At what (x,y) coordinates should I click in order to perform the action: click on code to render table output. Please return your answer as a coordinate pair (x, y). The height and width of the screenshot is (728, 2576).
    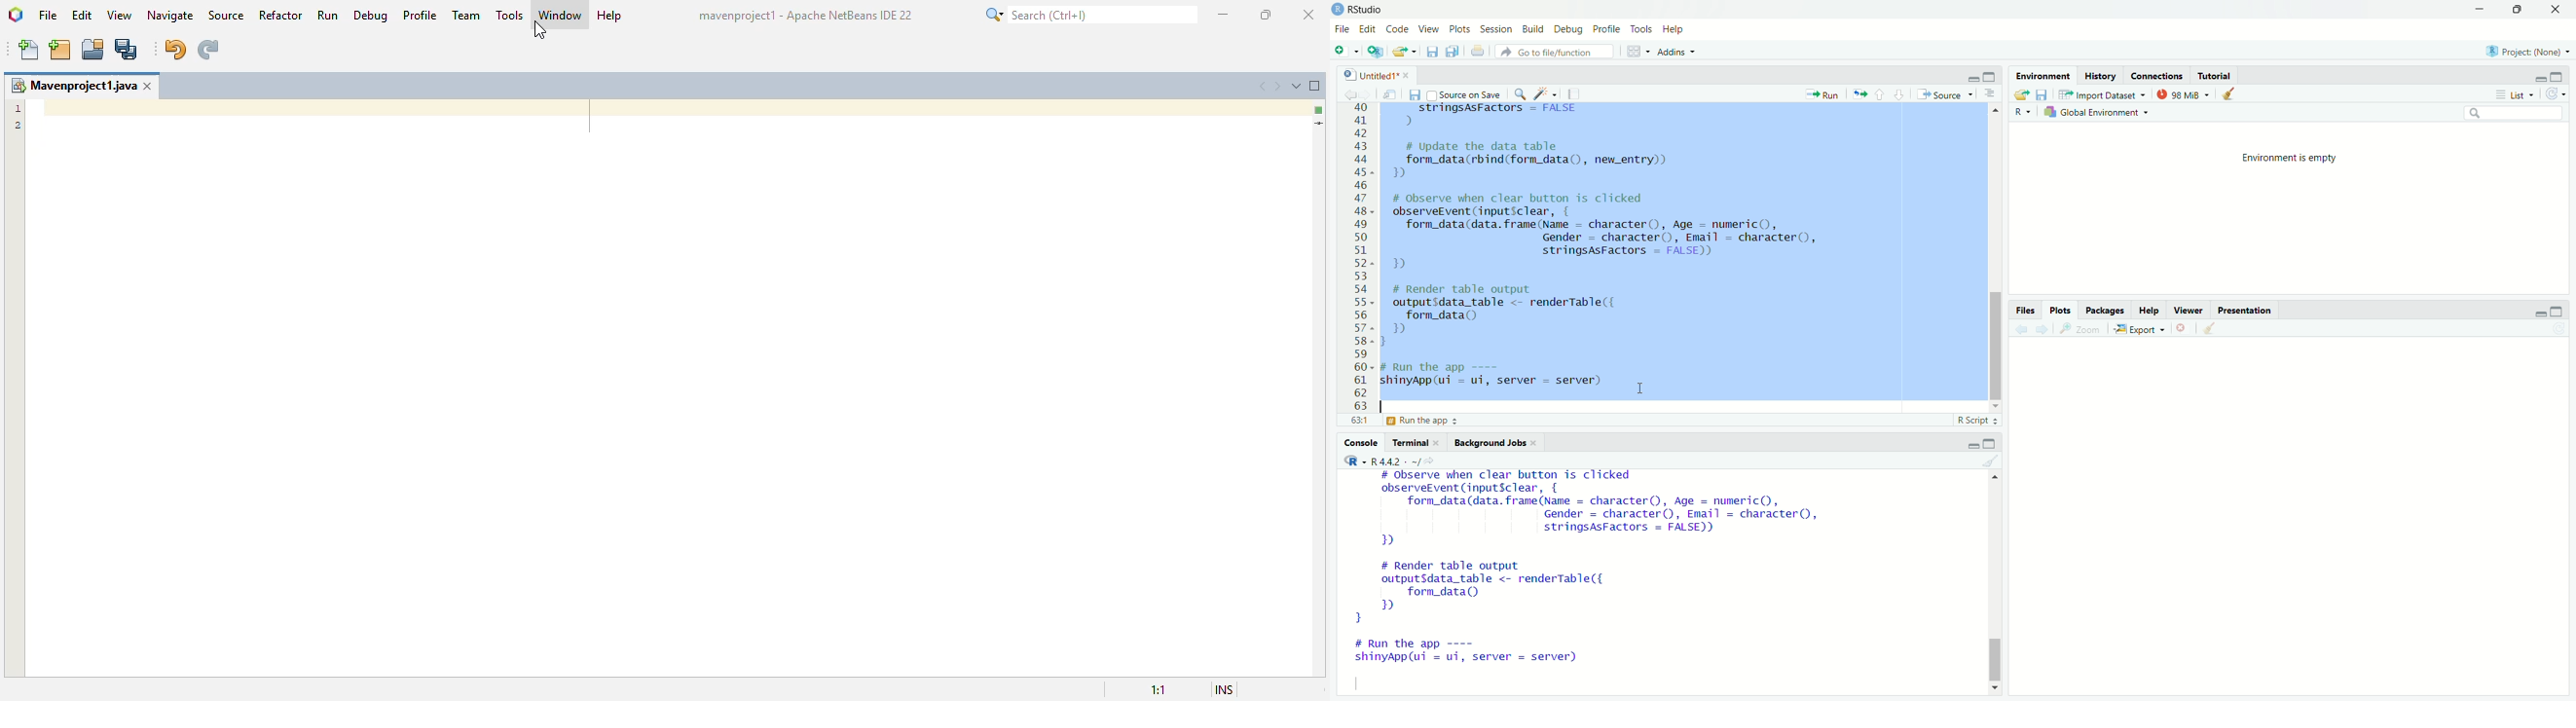
    Looking at the image, I should click on (1509, 591).